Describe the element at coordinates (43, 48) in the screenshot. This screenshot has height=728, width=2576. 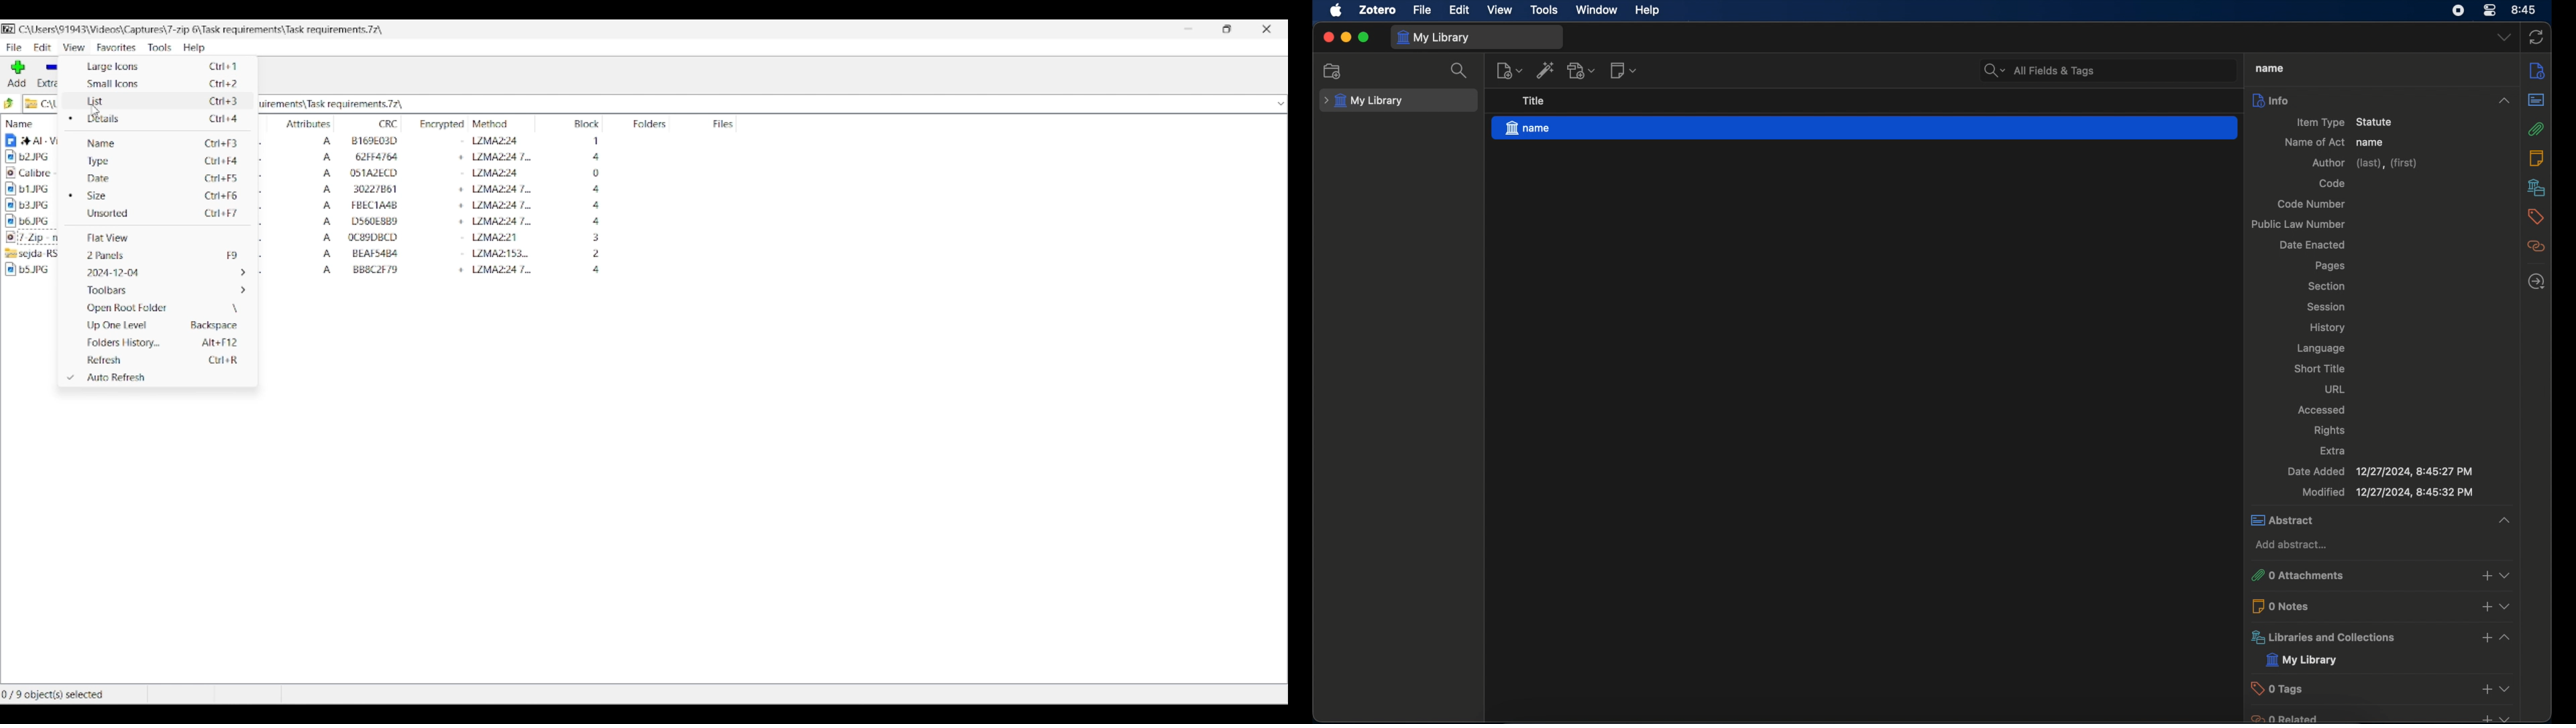
I see `Edit menu` at that location.